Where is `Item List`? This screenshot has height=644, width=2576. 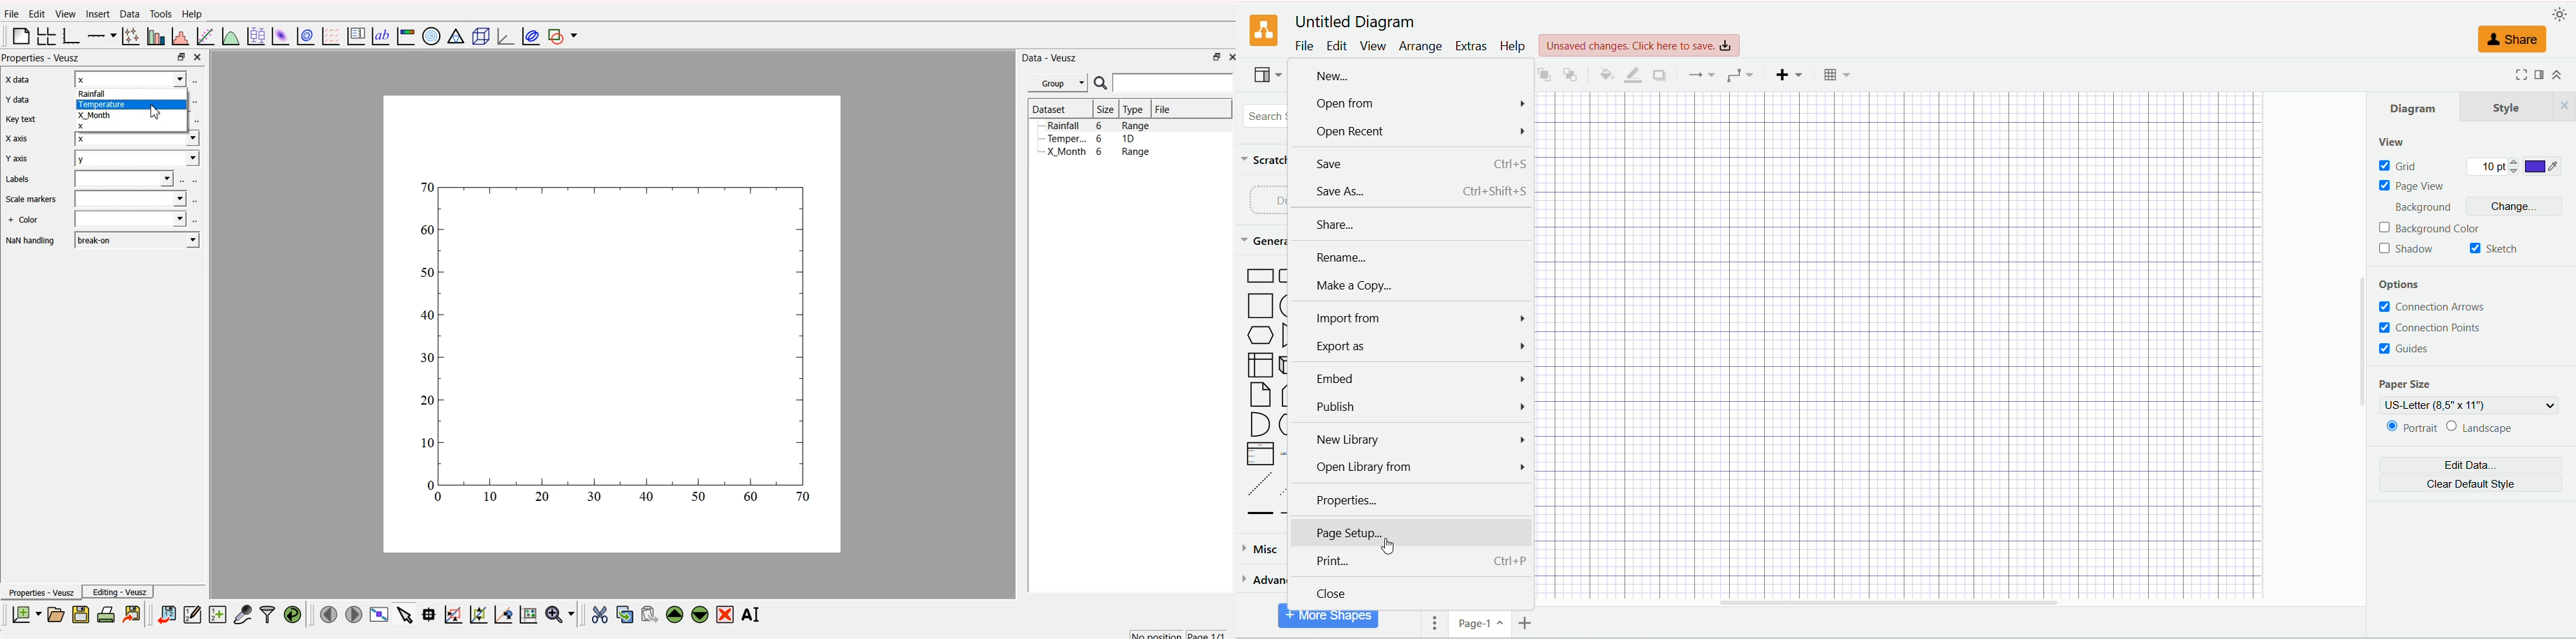 Item List is located at coordinates (1259, 454).